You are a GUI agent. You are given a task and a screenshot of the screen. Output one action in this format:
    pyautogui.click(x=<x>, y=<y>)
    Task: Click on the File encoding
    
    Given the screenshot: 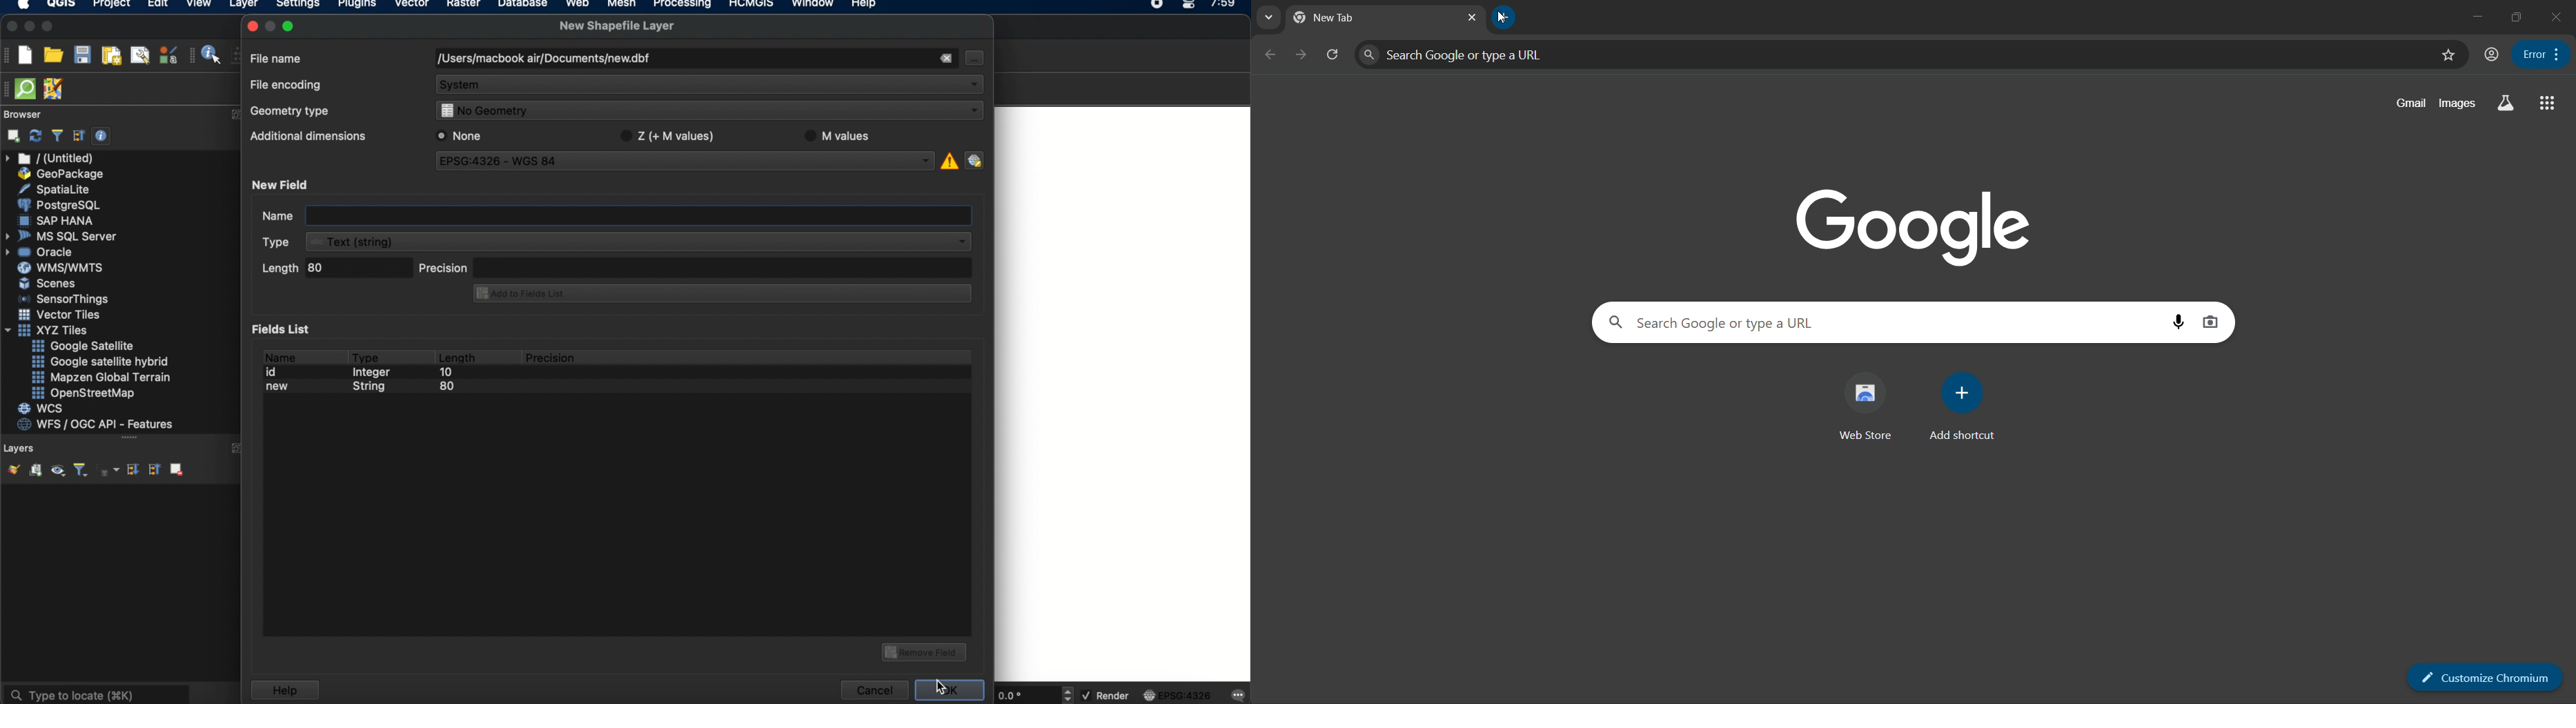 What is the action you would take?
    pyautogui.click(x=287, y=85)
    